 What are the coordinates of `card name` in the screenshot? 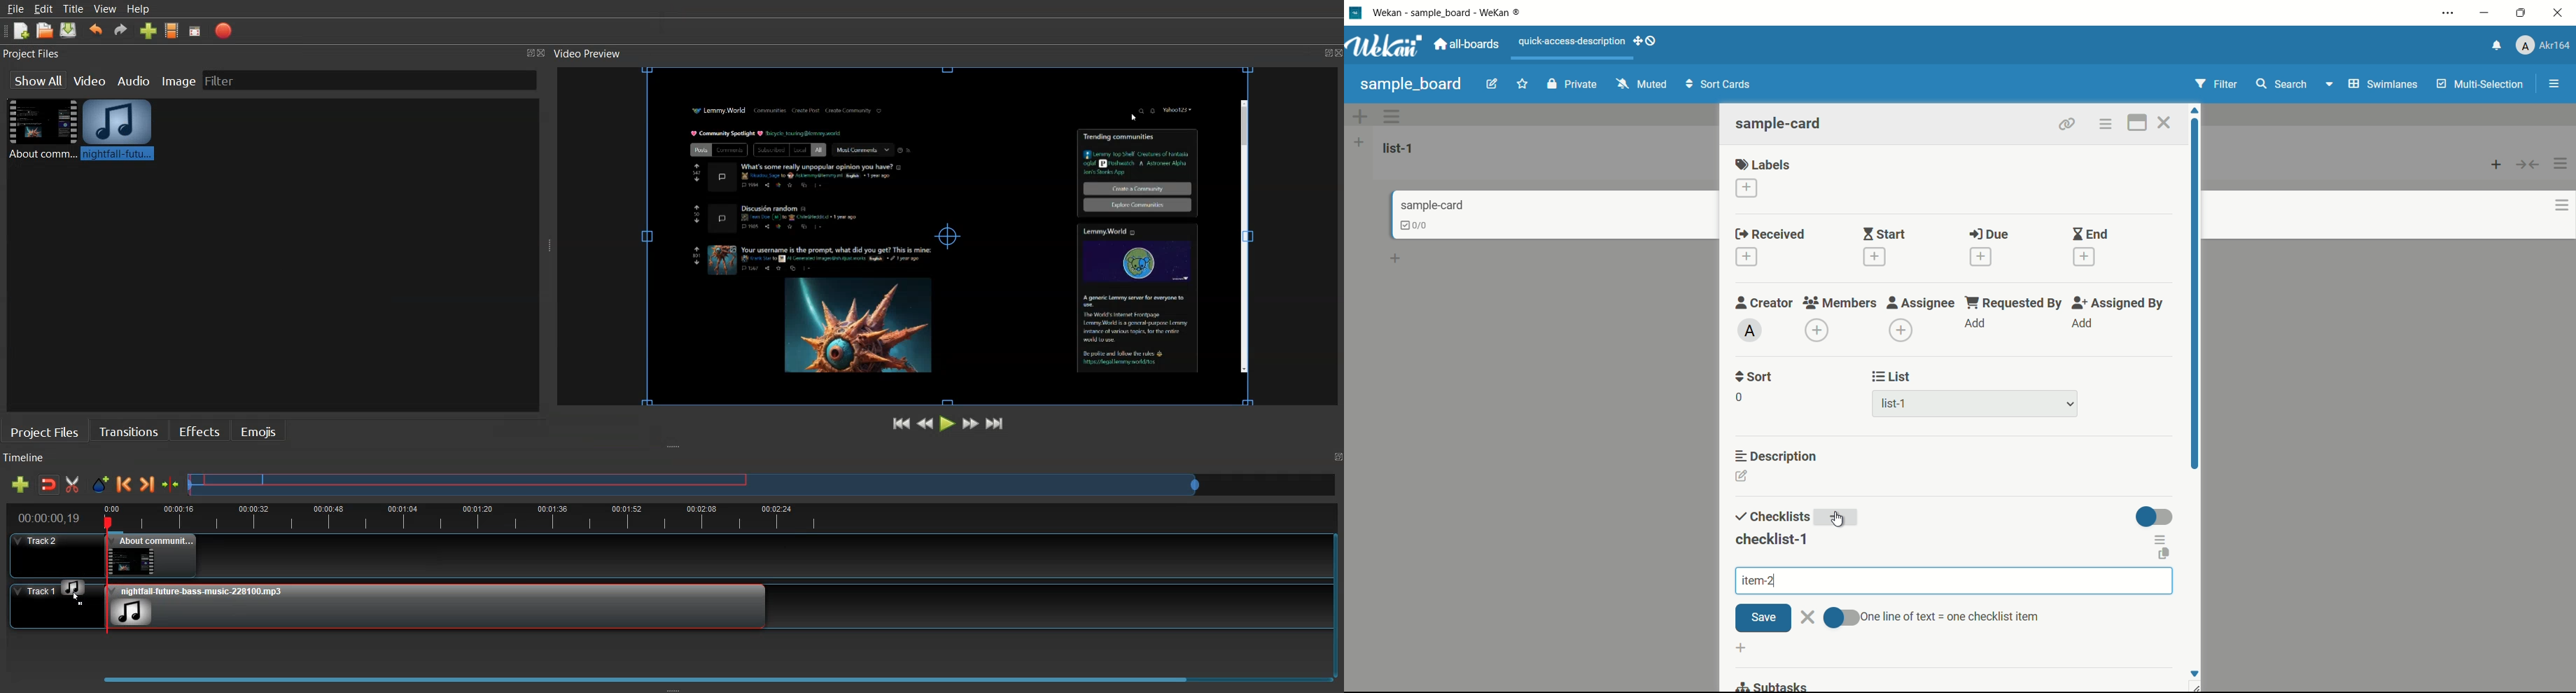 It's located at (1780, 123).